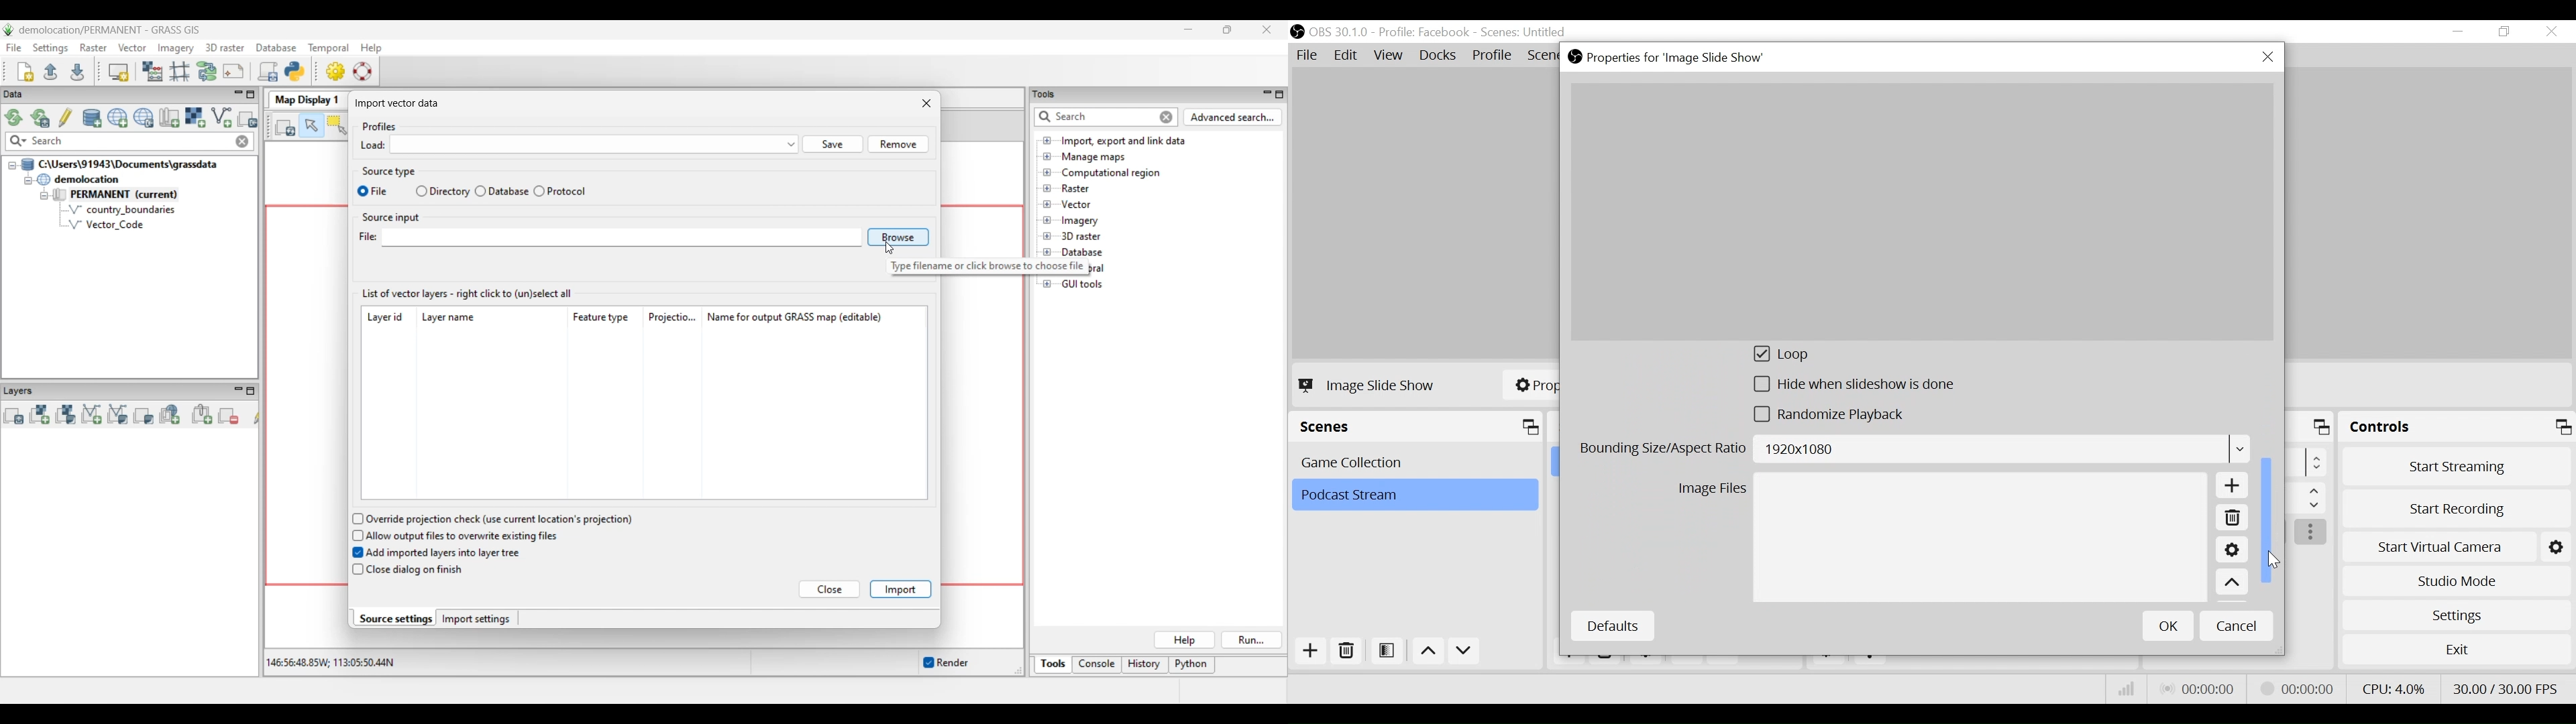 The height and width of the screenshot is (728, 2576). I want to click on (un)select loop, so click(1799, 355).